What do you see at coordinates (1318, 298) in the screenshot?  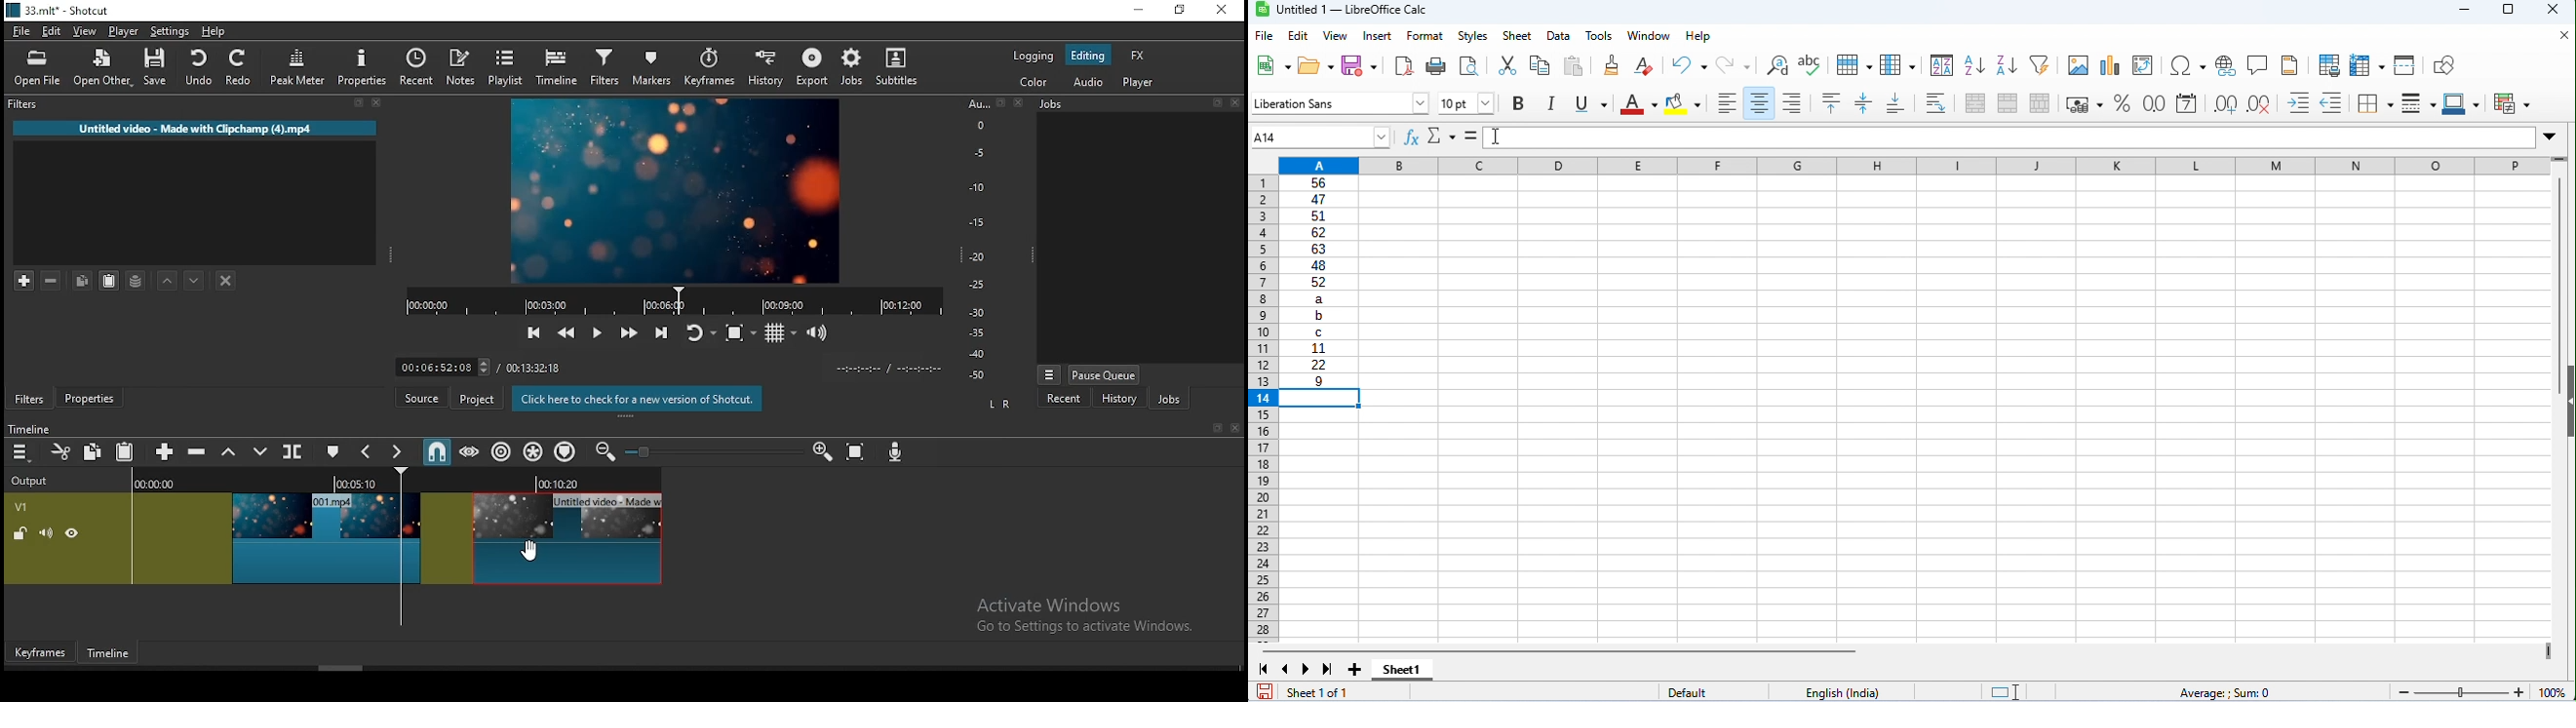 I see `a` at bounding box center [1318, 298].